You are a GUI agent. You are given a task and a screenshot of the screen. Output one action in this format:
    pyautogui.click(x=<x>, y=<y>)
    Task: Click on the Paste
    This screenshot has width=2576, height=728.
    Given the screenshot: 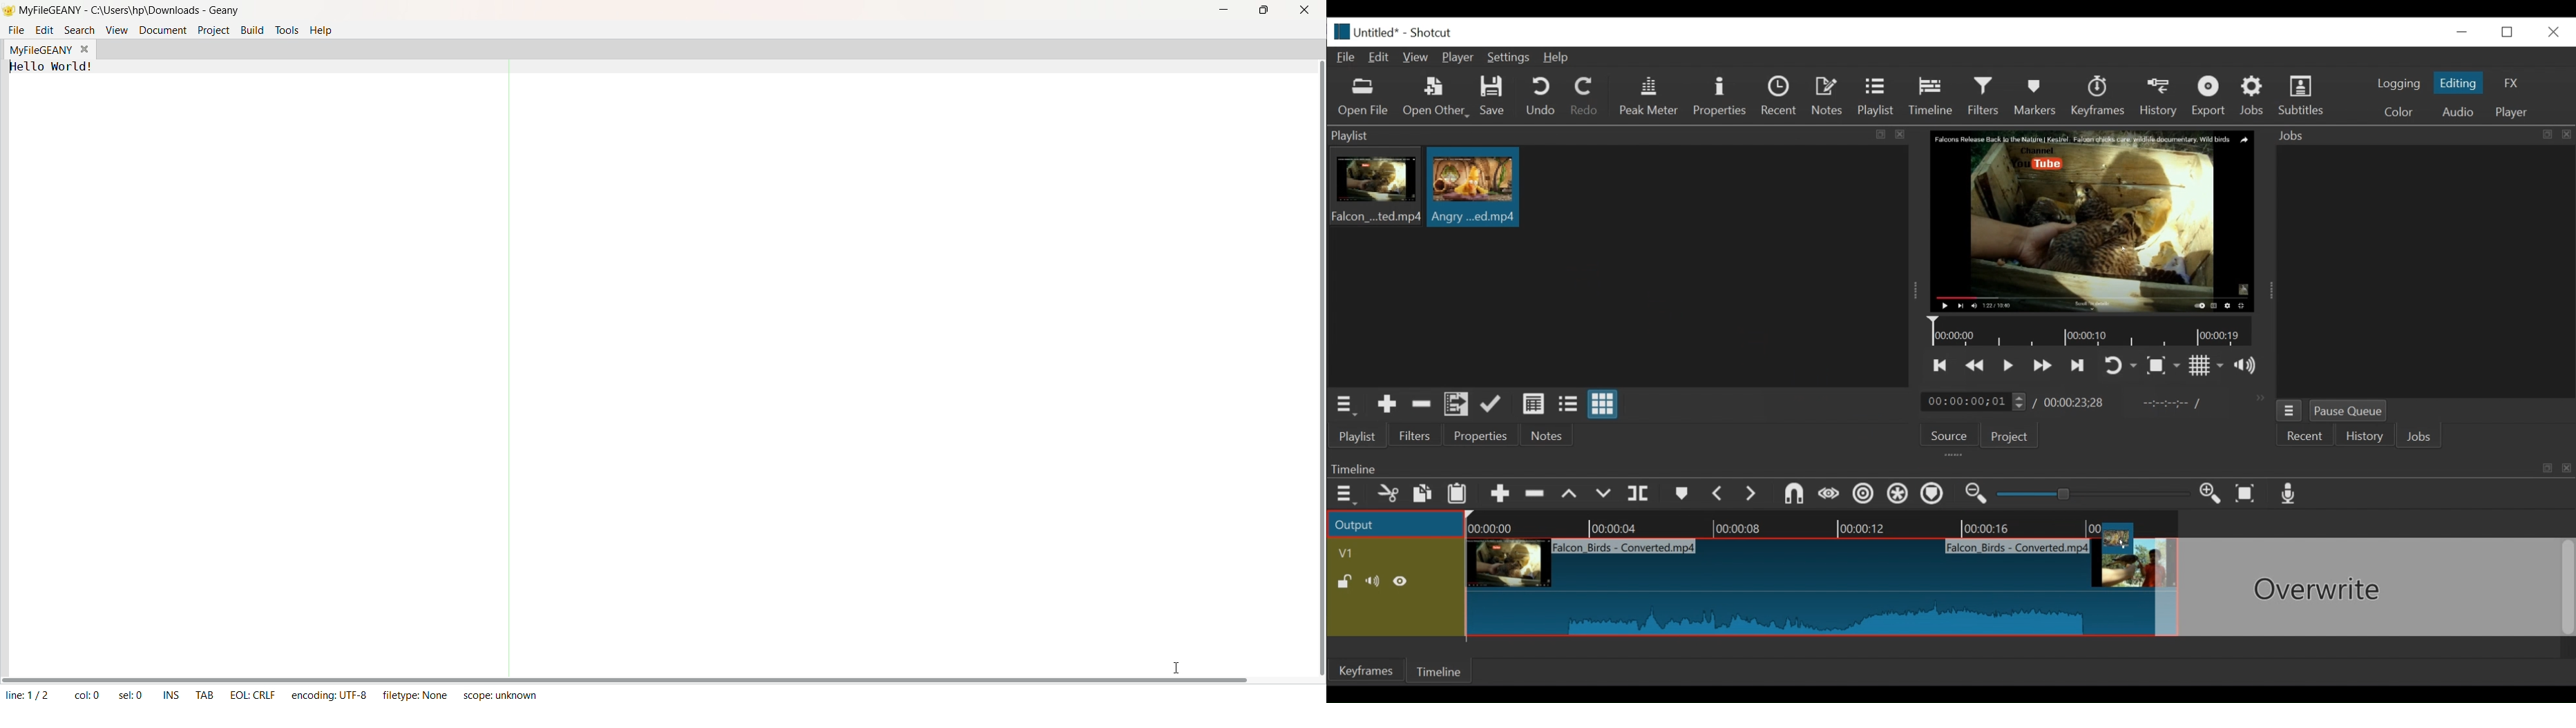 What is the action you would take?
    pyautogui.click(x=1462, y=495)
    